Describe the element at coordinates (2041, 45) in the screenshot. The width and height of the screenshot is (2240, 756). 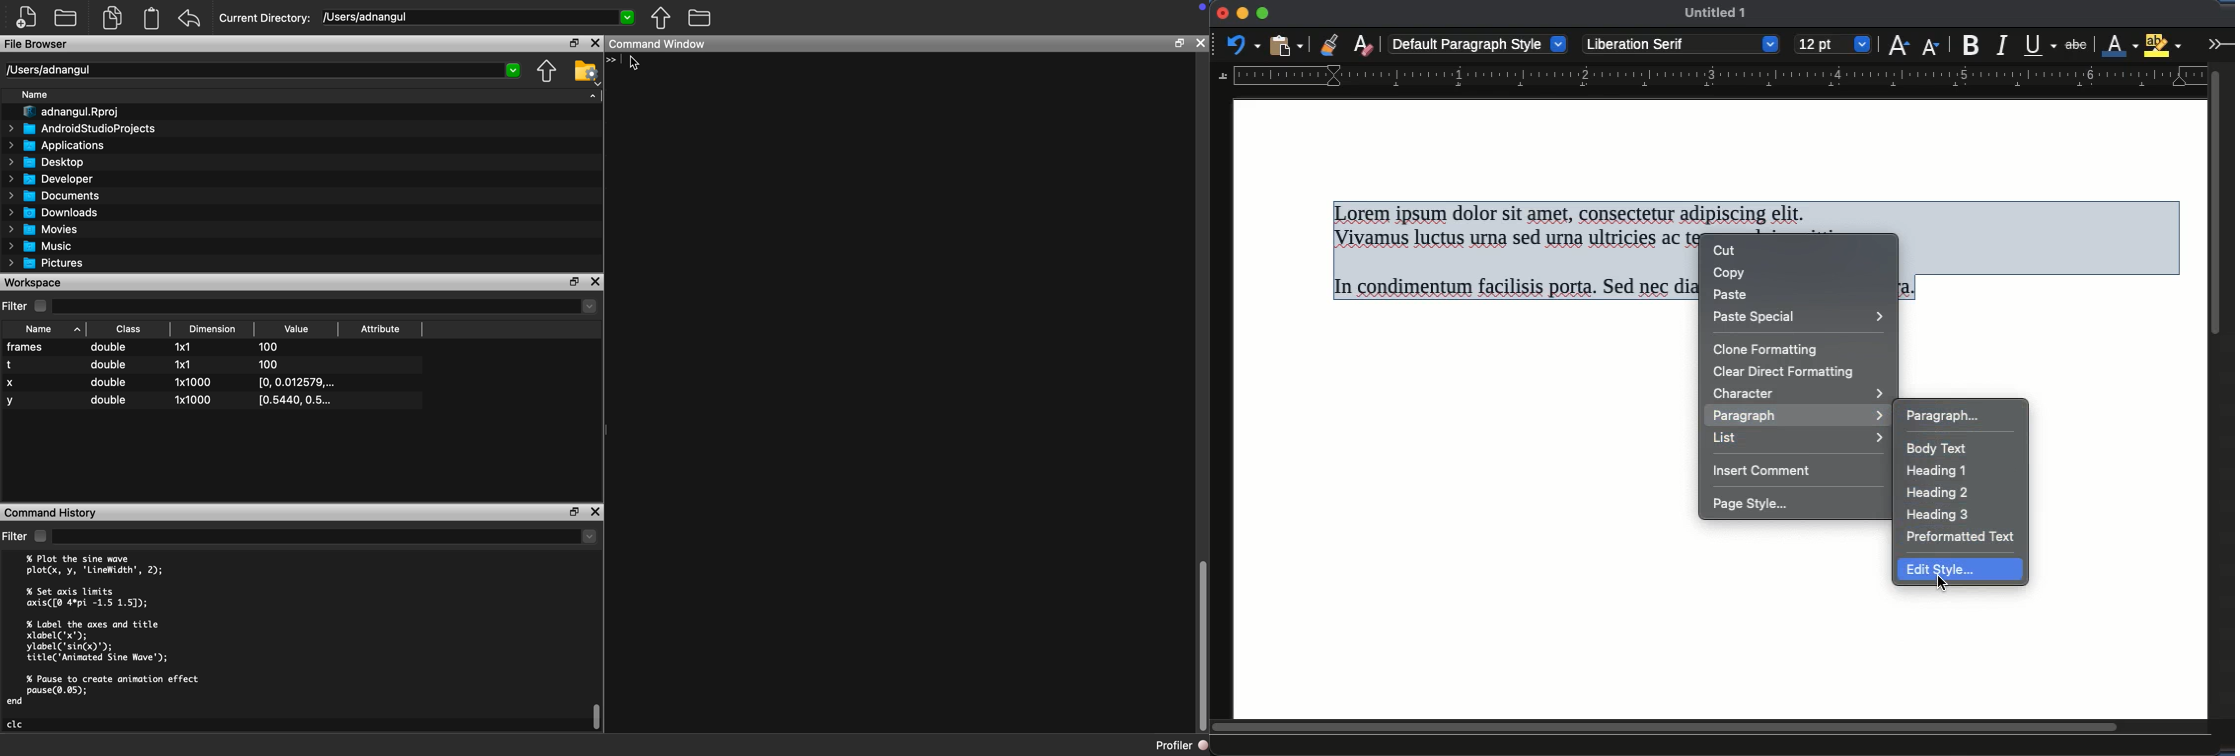
I see `underline ` at that location.